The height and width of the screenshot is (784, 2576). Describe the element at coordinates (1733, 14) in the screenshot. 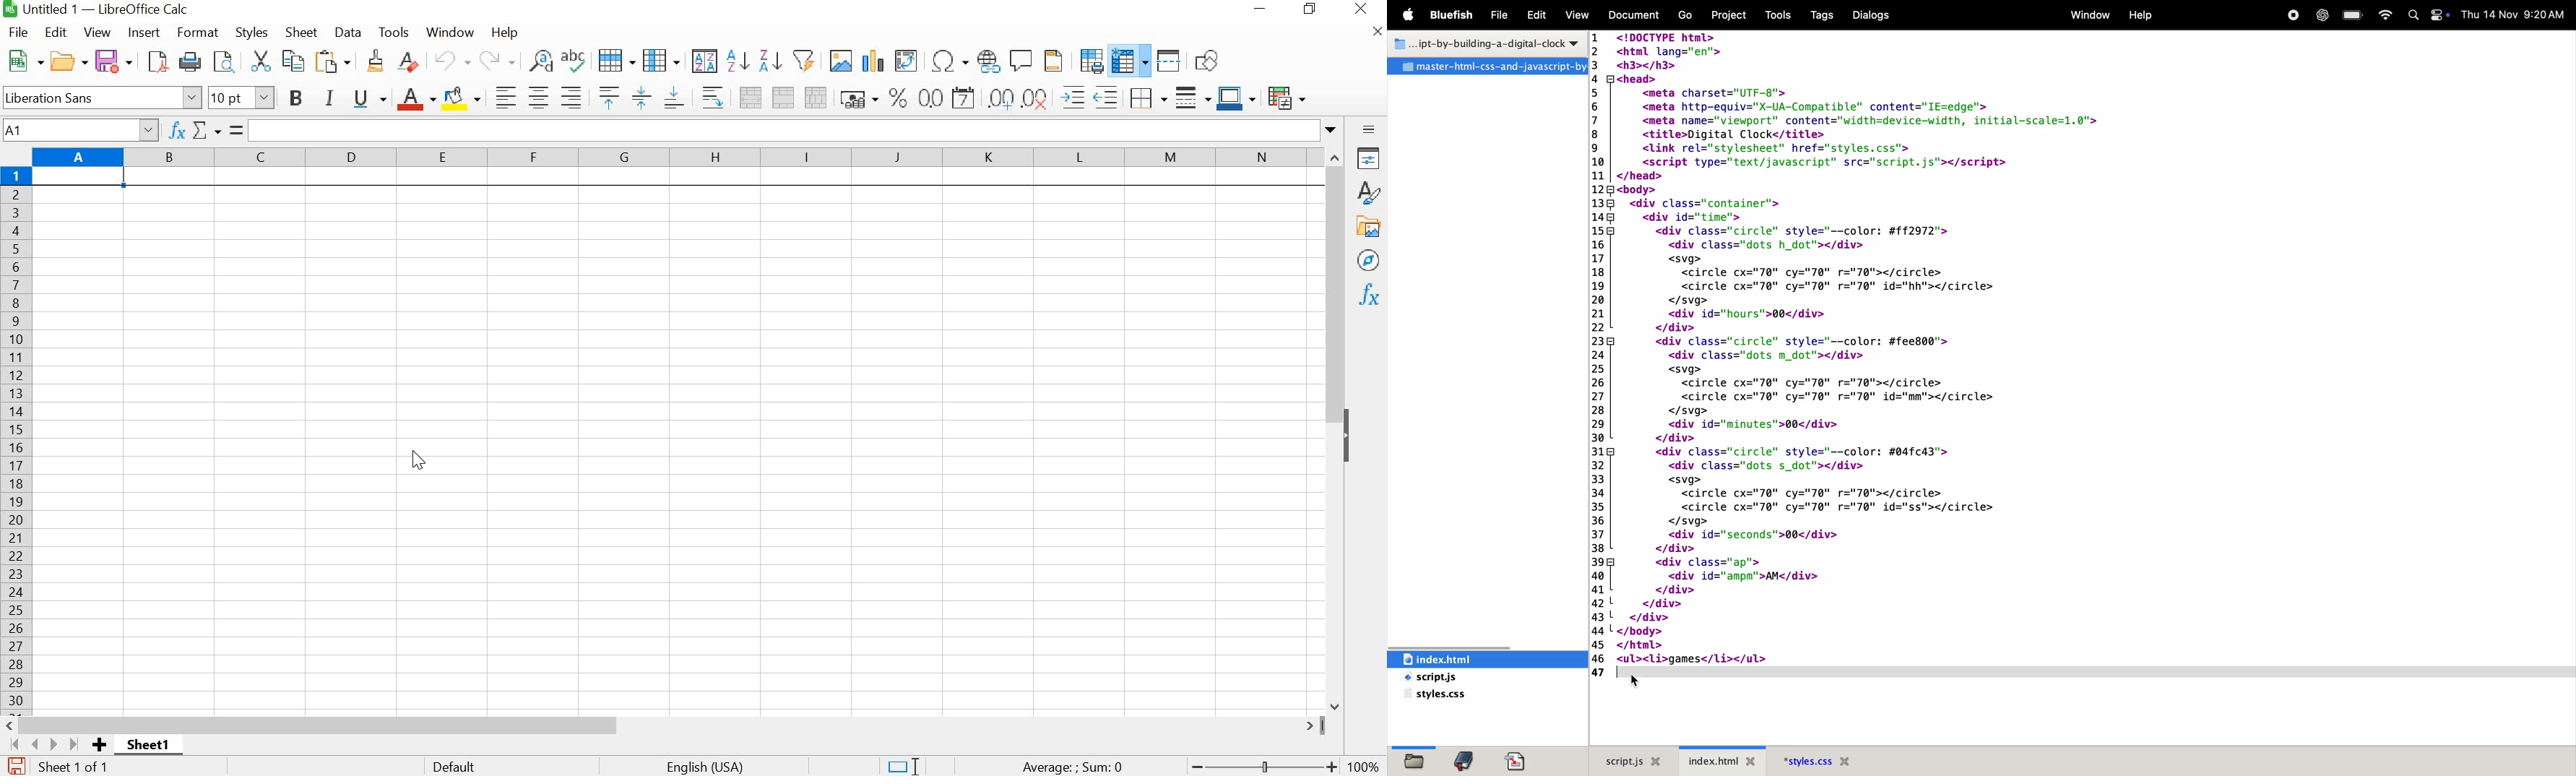

I see `Projects` at that location.